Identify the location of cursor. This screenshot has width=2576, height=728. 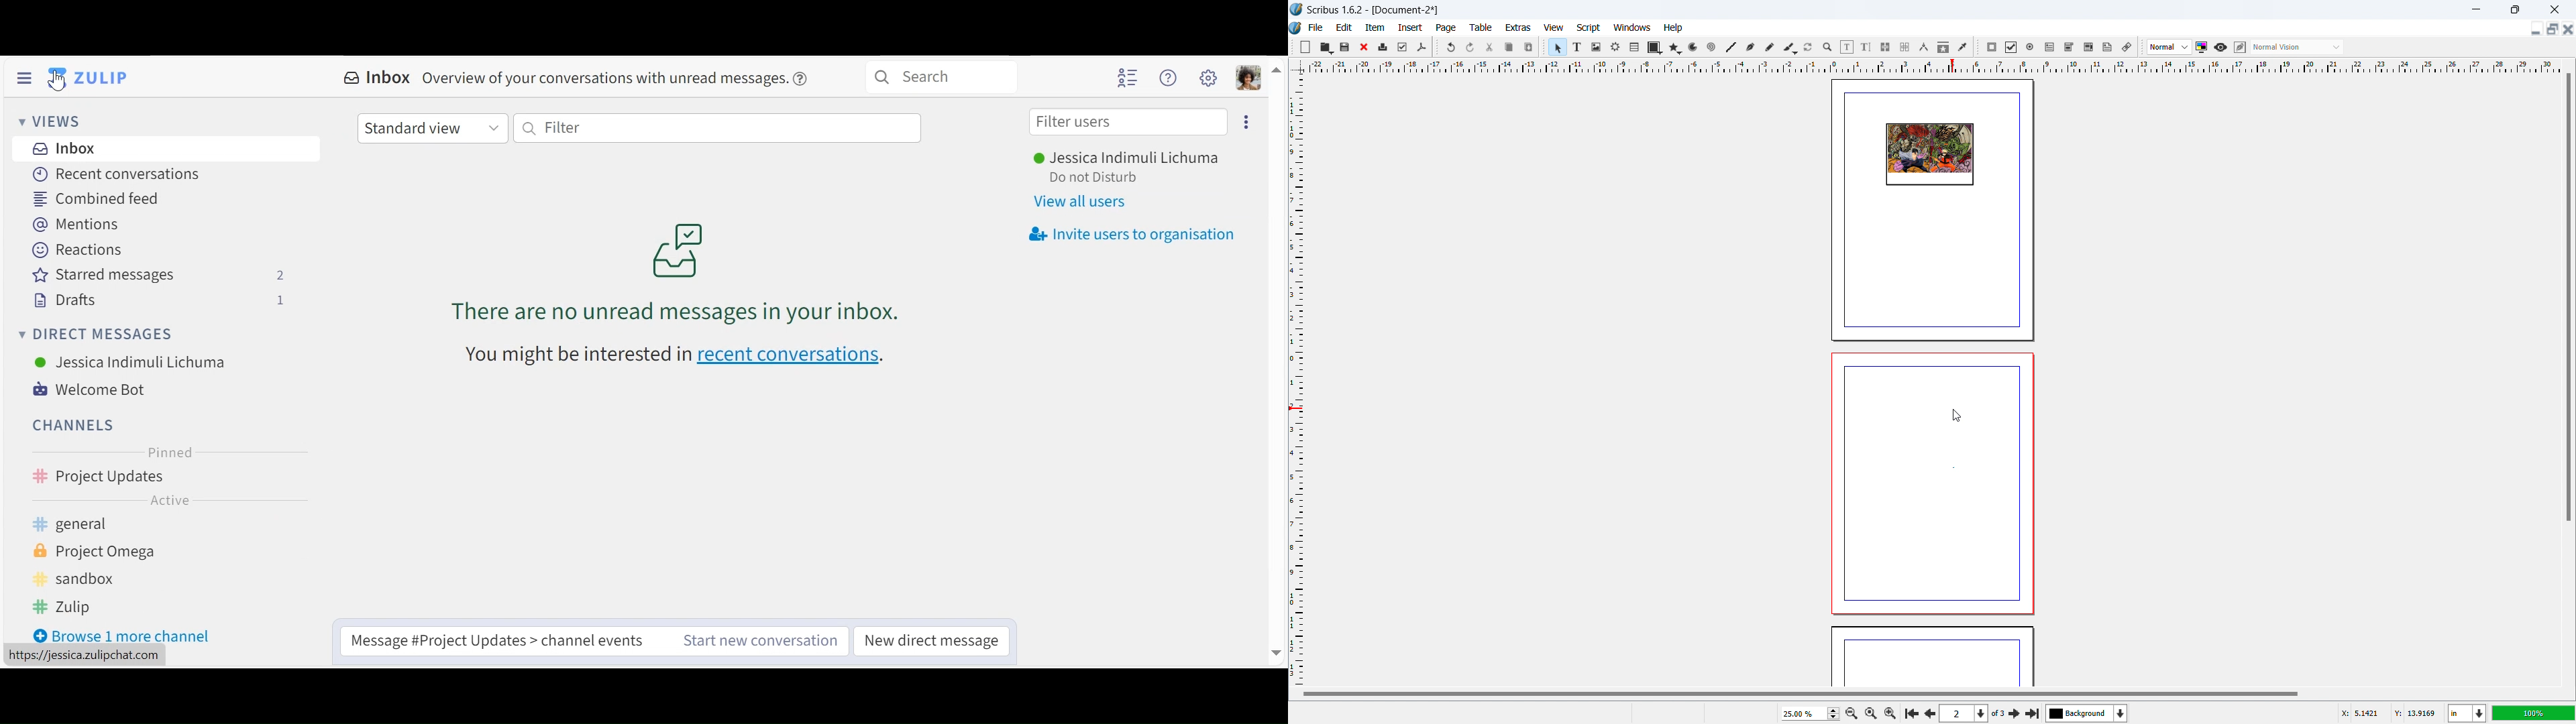
(1955, 415).